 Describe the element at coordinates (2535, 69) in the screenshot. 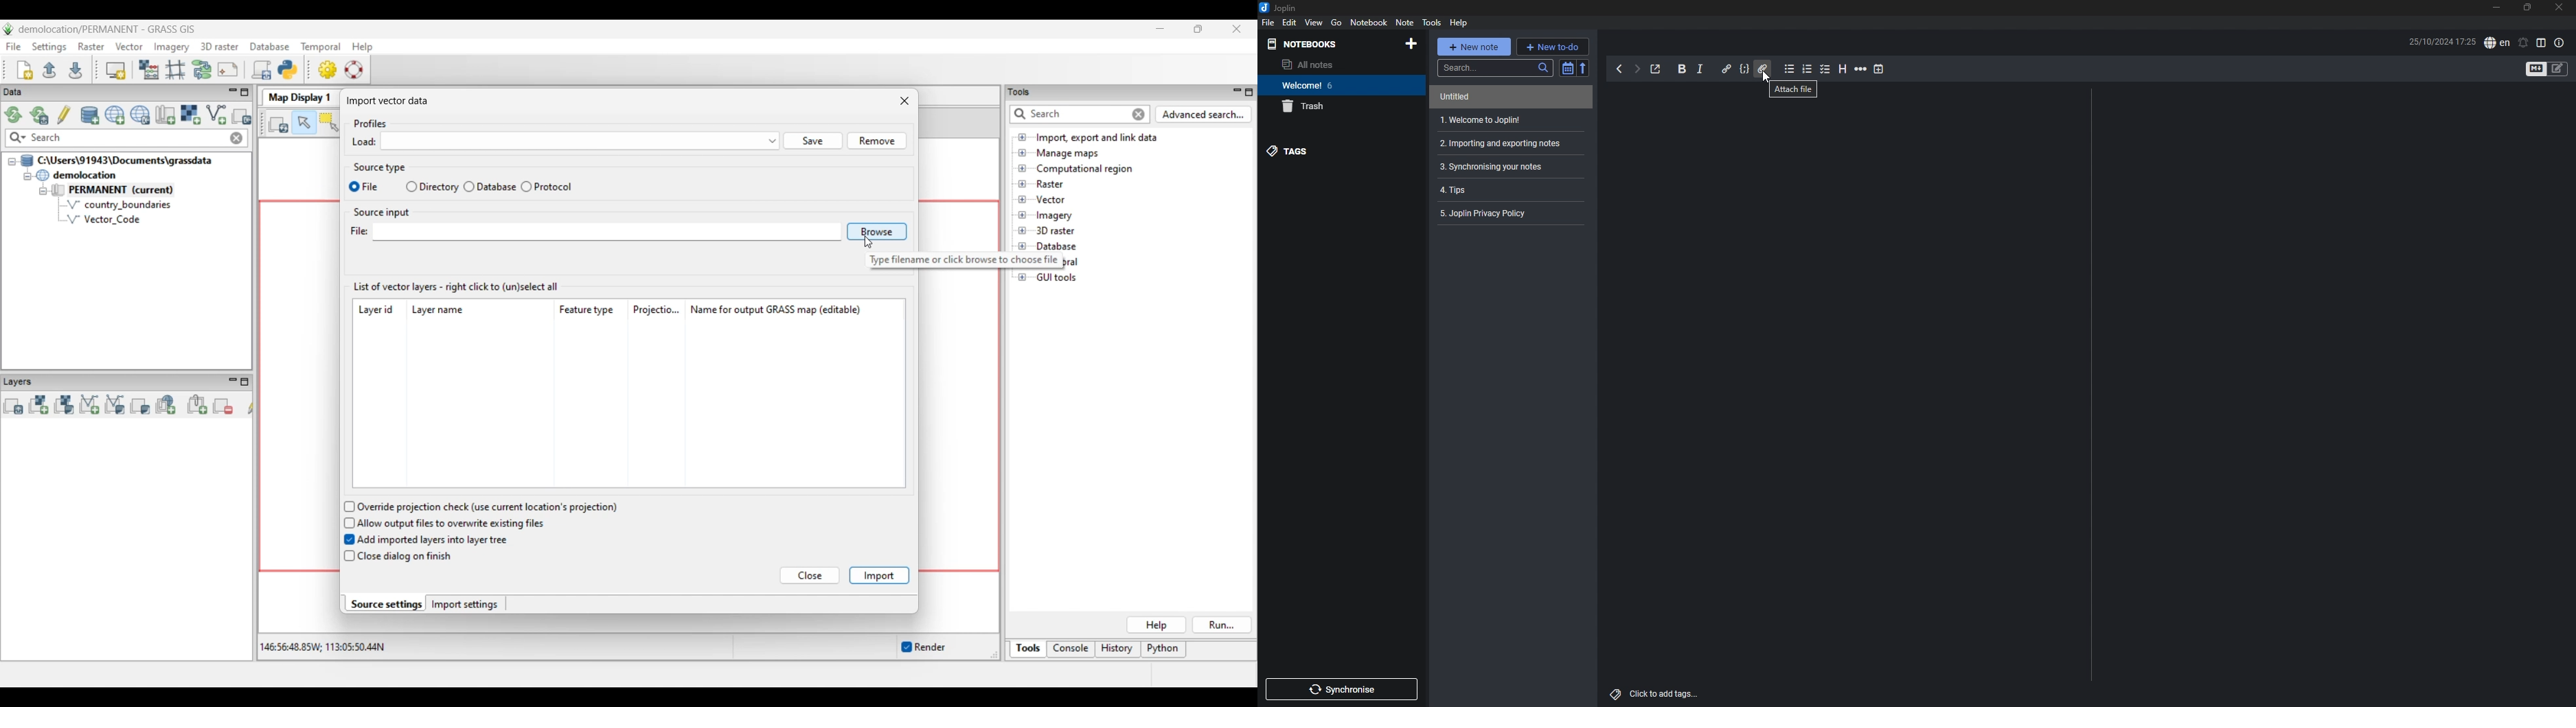

I see `toggle editors` at that location.